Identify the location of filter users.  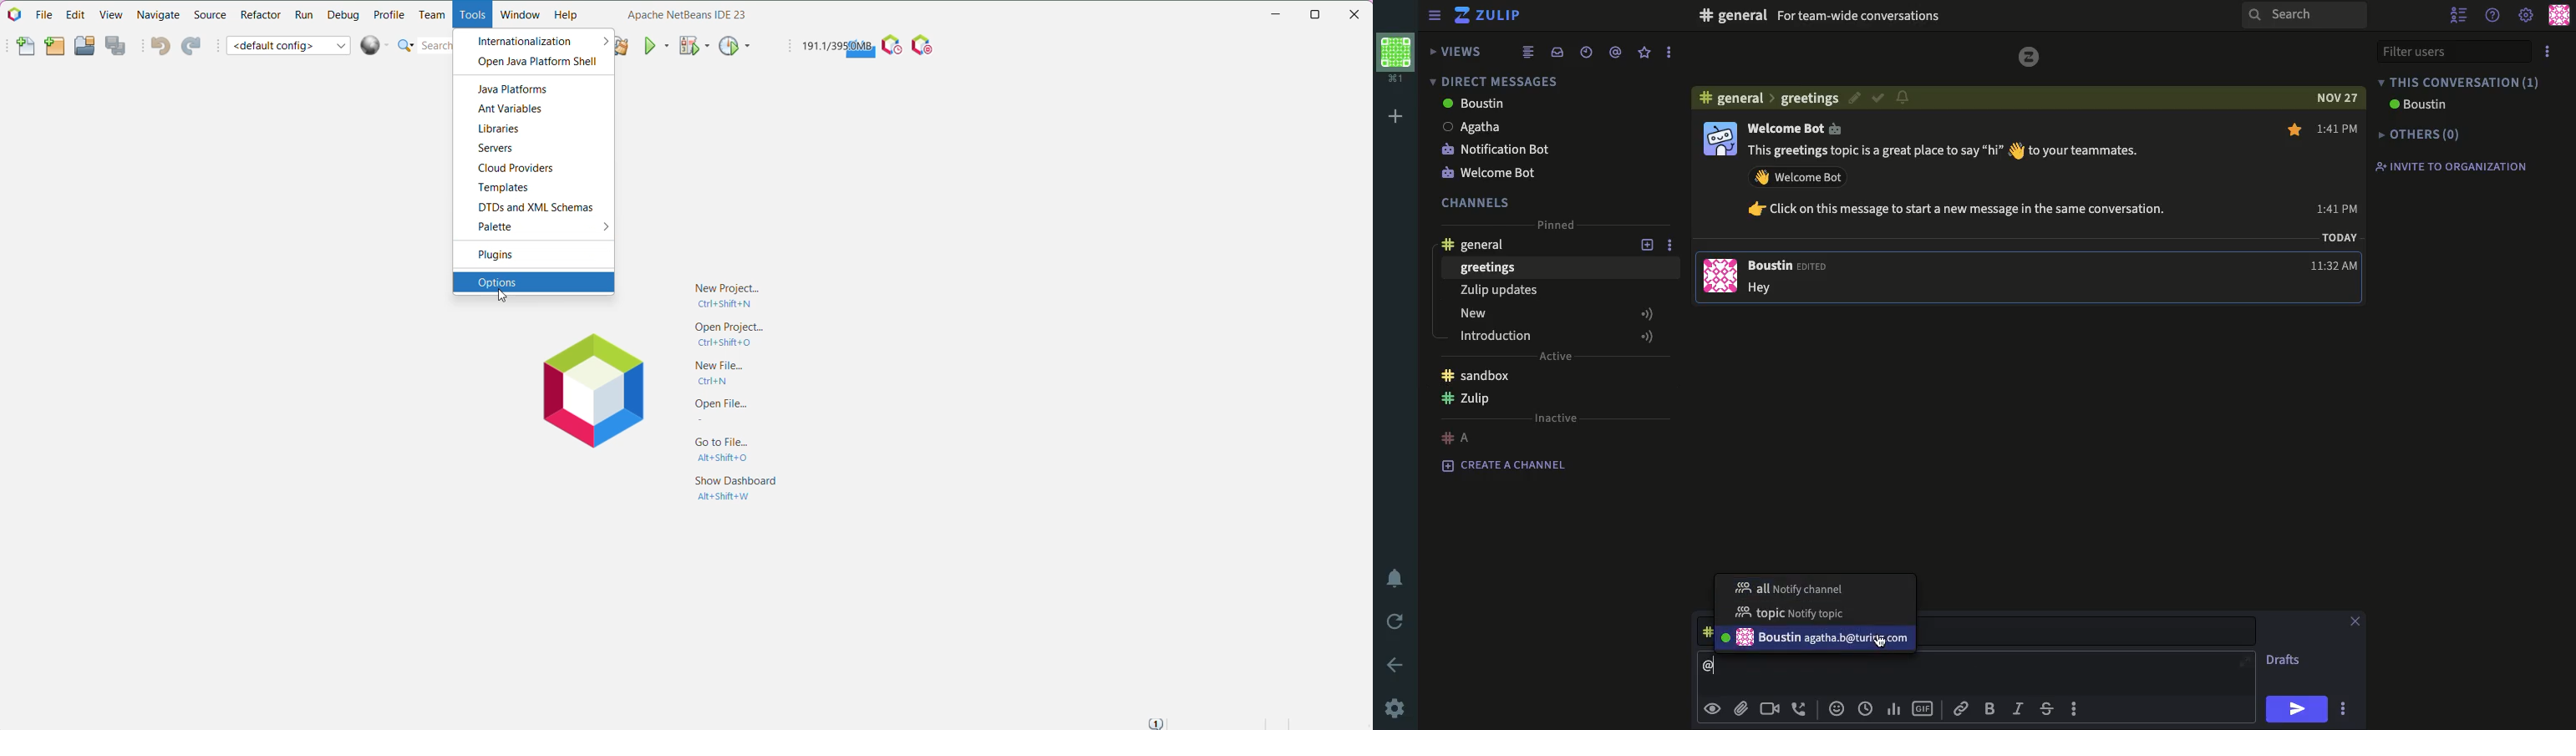
(2452, 52).